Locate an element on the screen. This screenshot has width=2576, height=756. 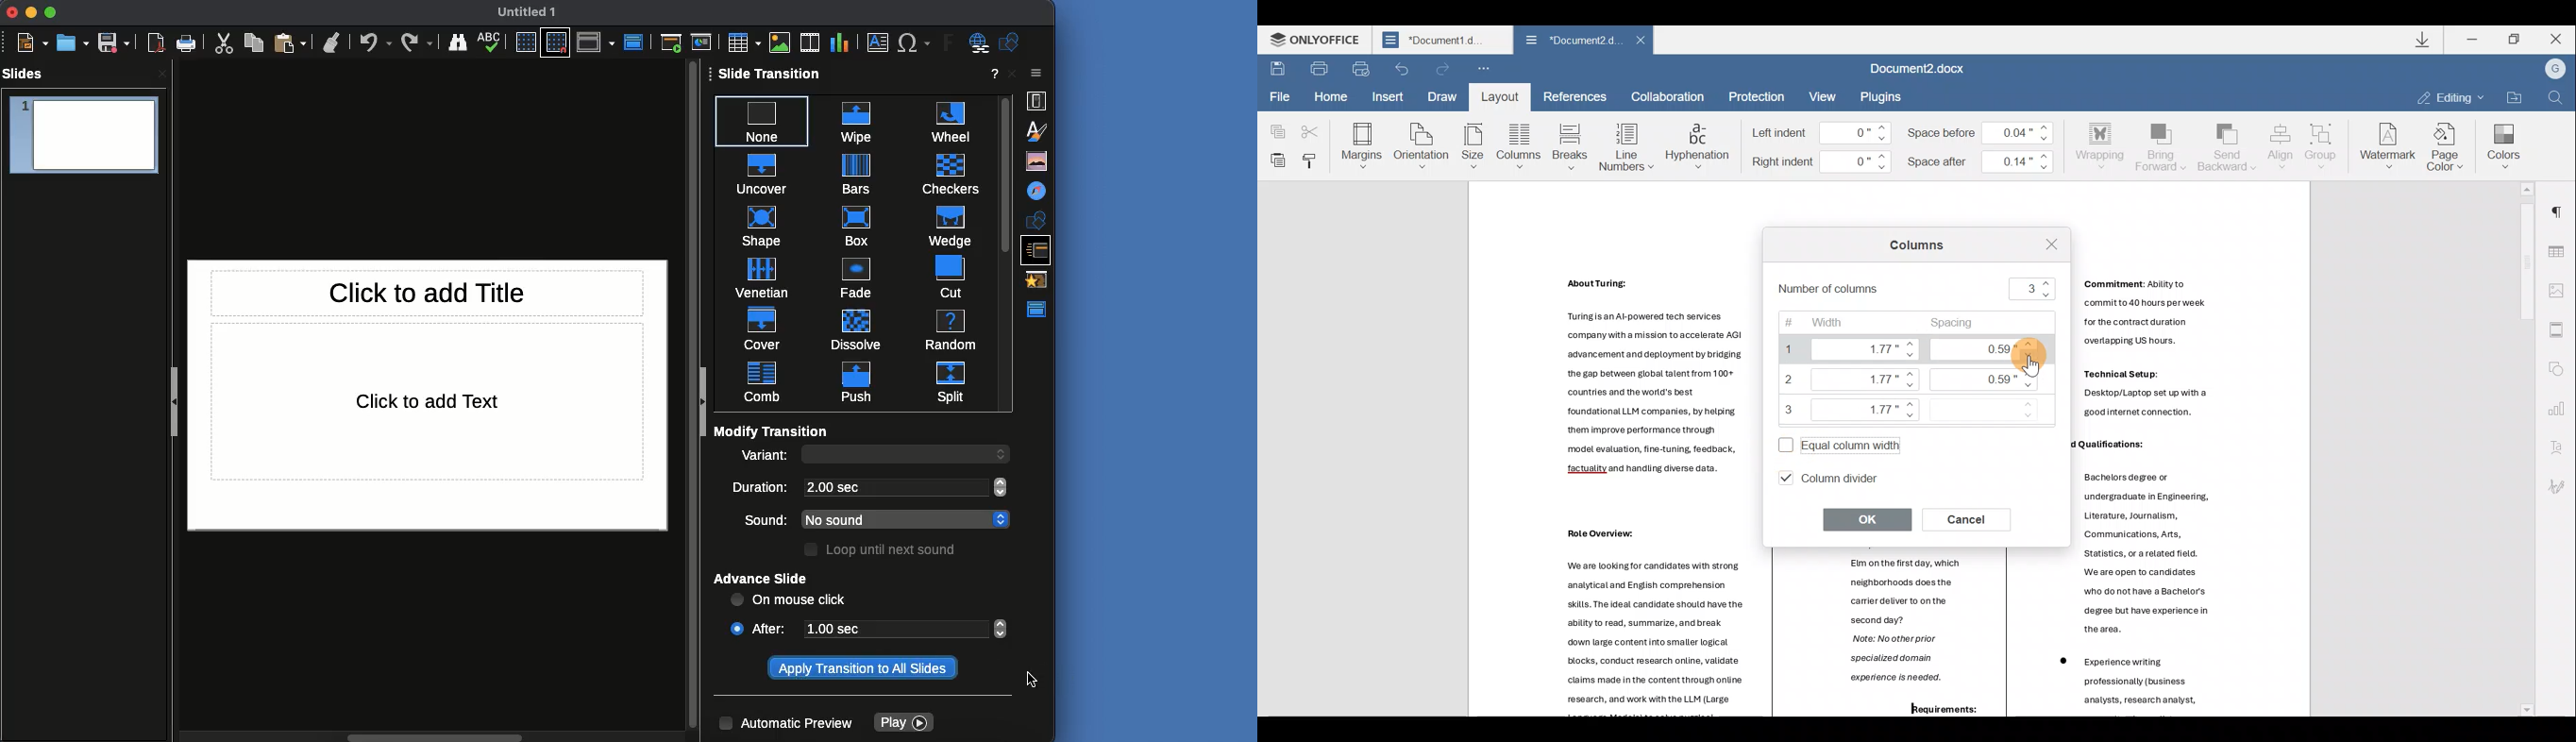
bars is located at coordinates (855, 174).